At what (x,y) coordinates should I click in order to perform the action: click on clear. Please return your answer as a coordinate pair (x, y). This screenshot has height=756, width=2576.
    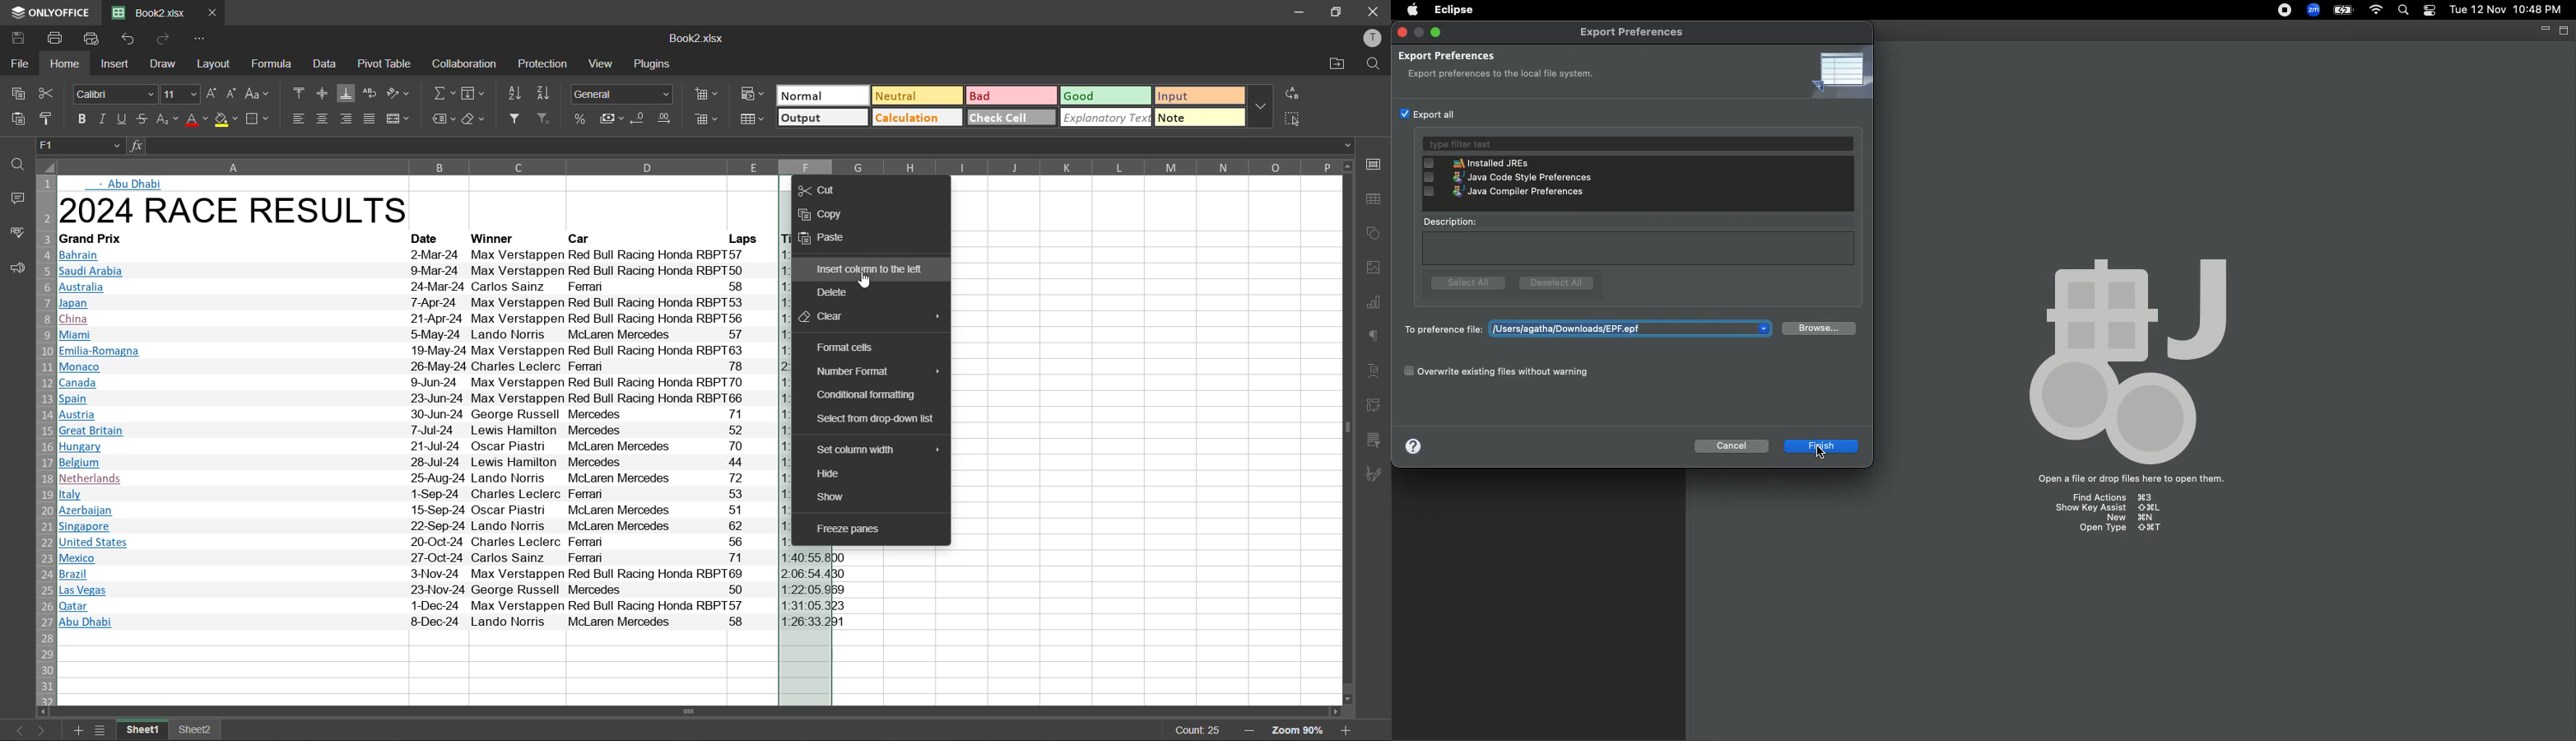
    Looking at the image, I should click on (868, 316).